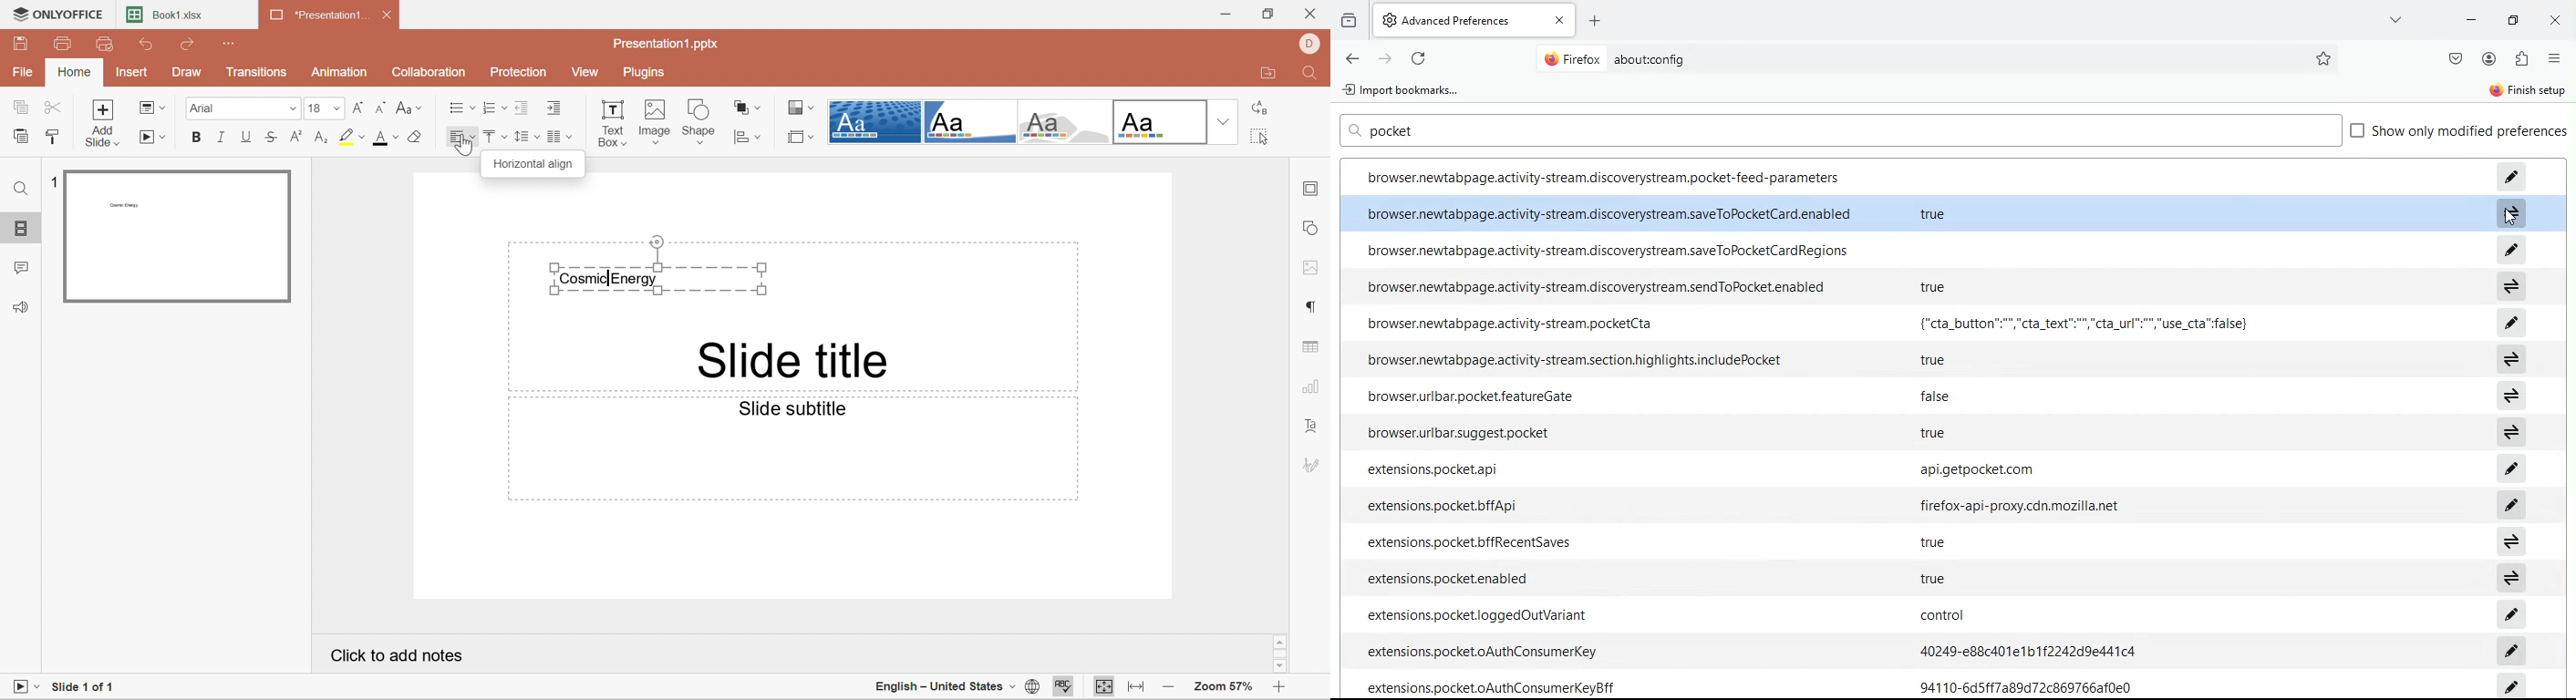  What do you see at coordinates (381, 109) in the screenshot?
I see `Decrement font size` at bounding box center [381, 109].